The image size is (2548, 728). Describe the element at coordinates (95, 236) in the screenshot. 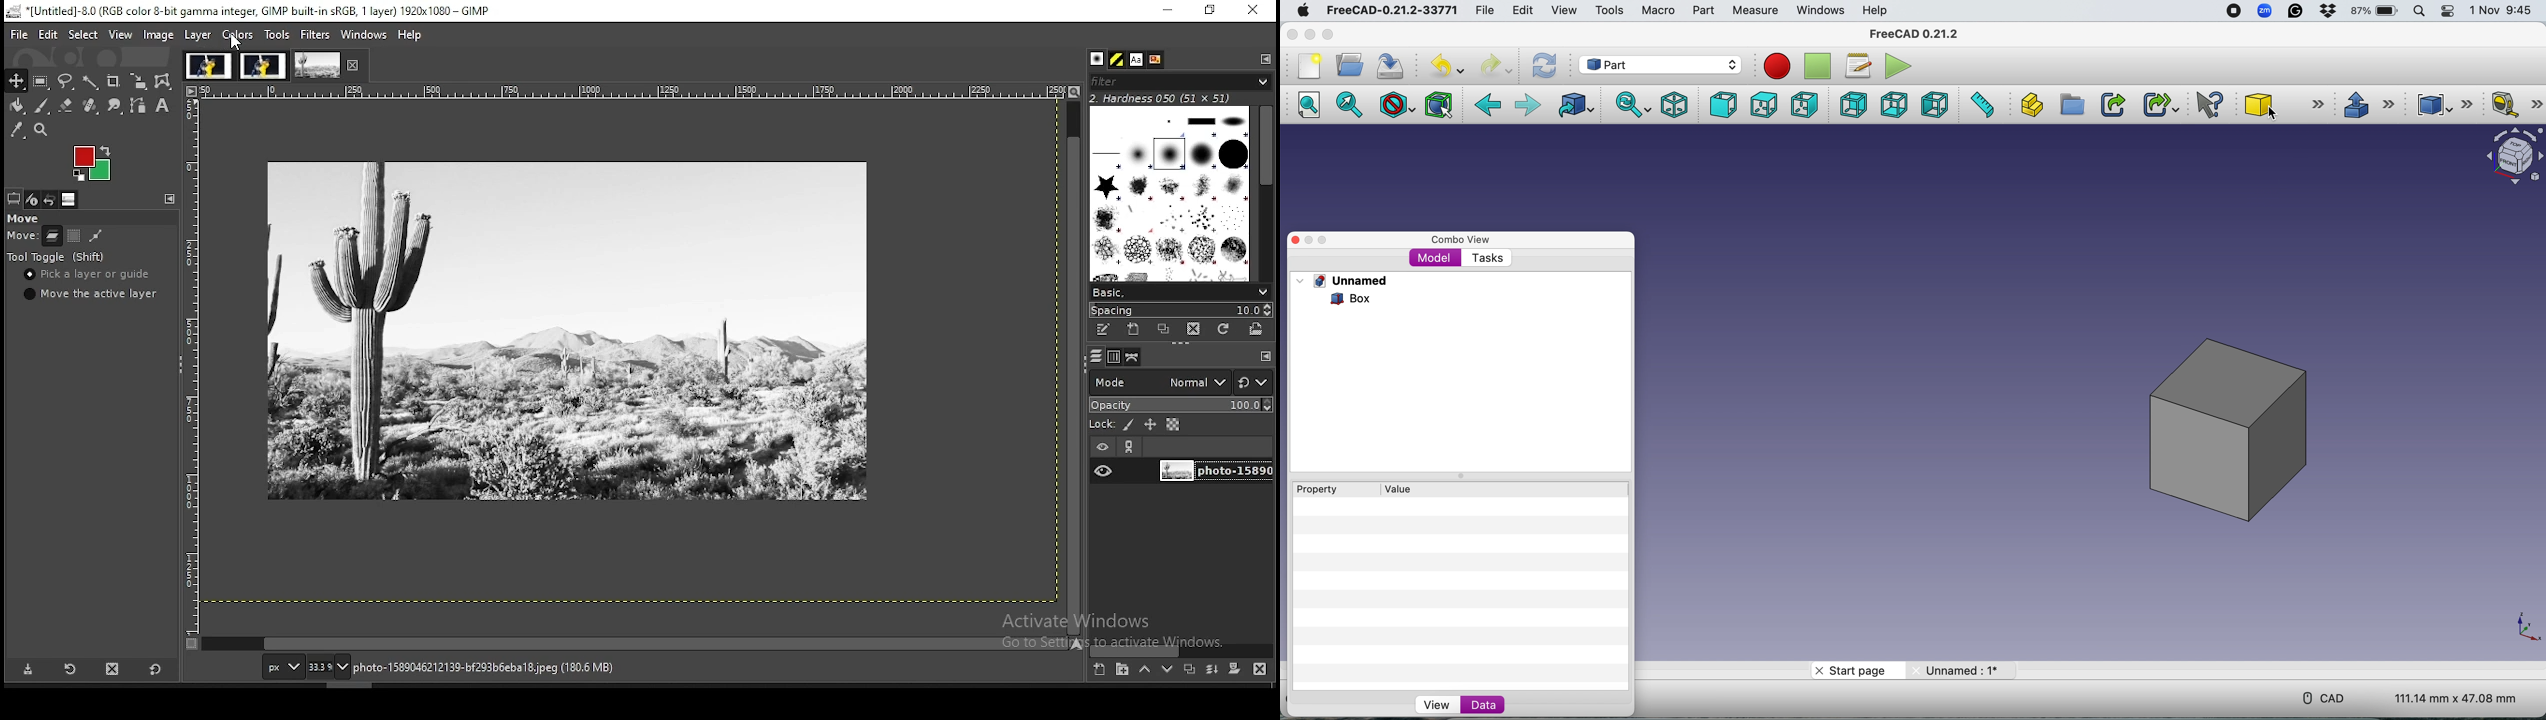

I see `move paths` at that location.